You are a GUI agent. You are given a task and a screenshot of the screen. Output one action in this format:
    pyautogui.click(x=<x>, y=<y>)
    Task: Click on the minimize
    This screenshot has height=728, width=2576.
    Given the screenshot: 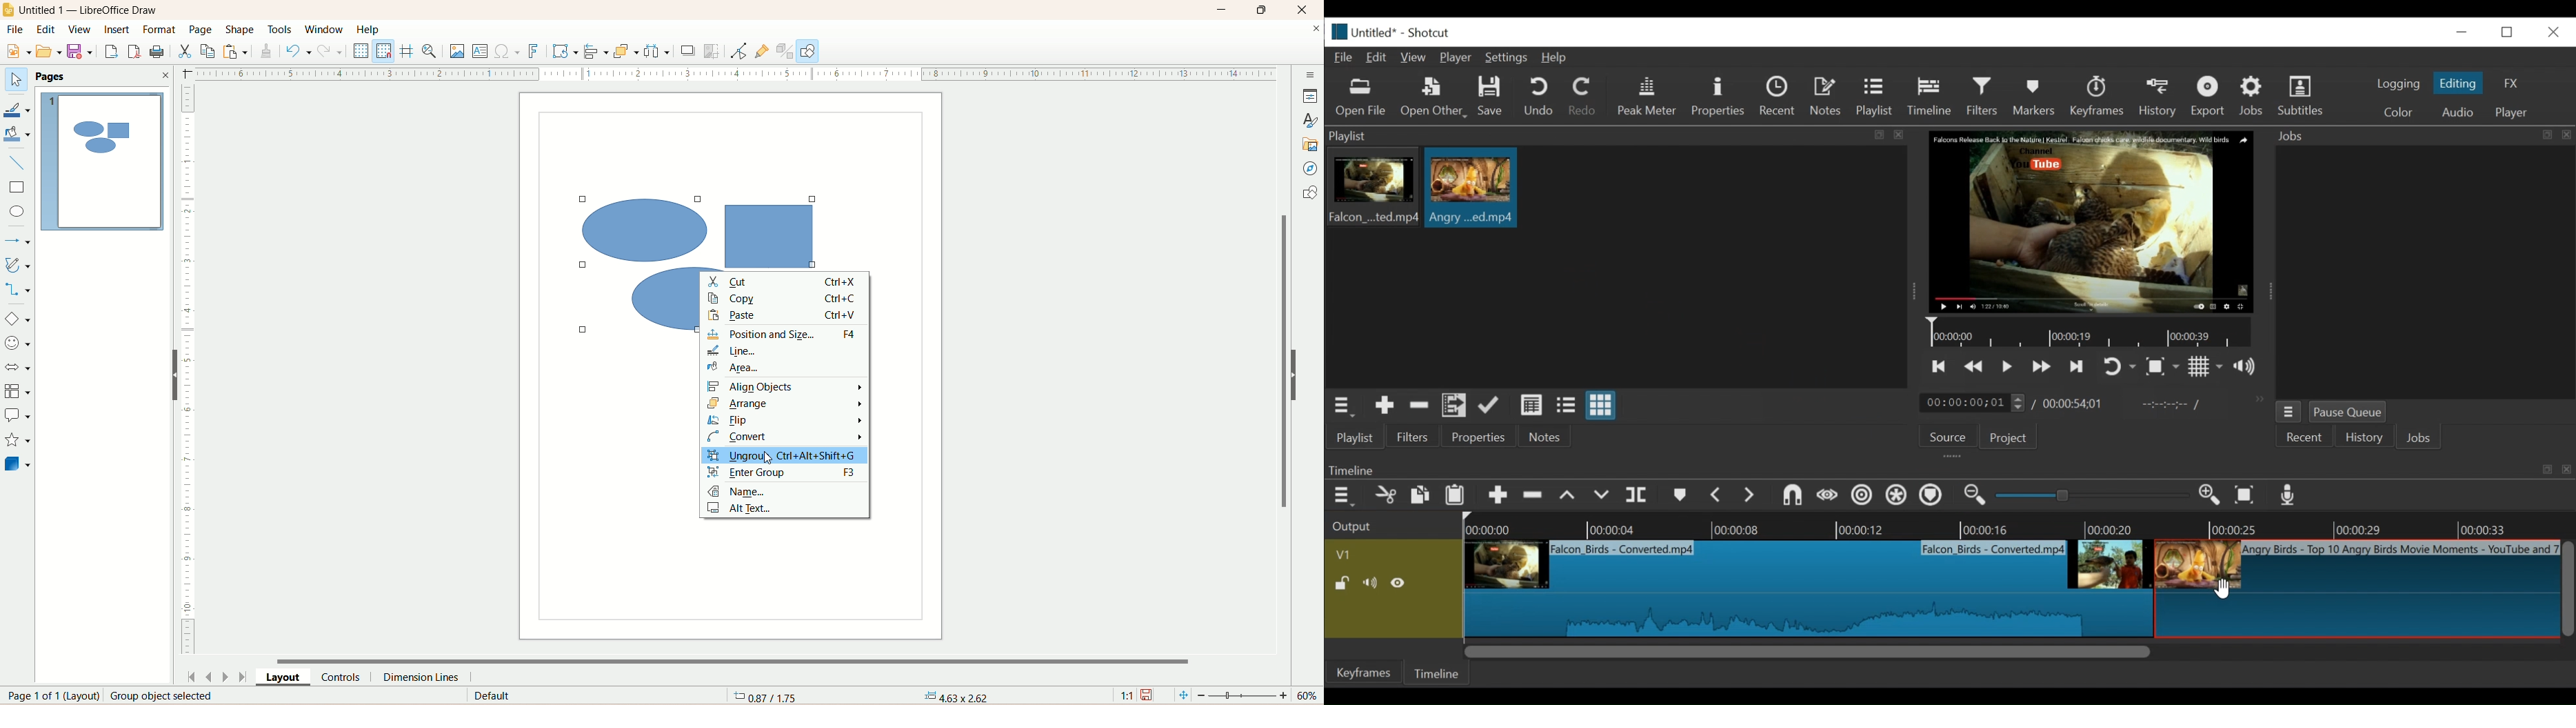 What is the action you would take?
    pyautogui.click(x=1224, y=10)
    